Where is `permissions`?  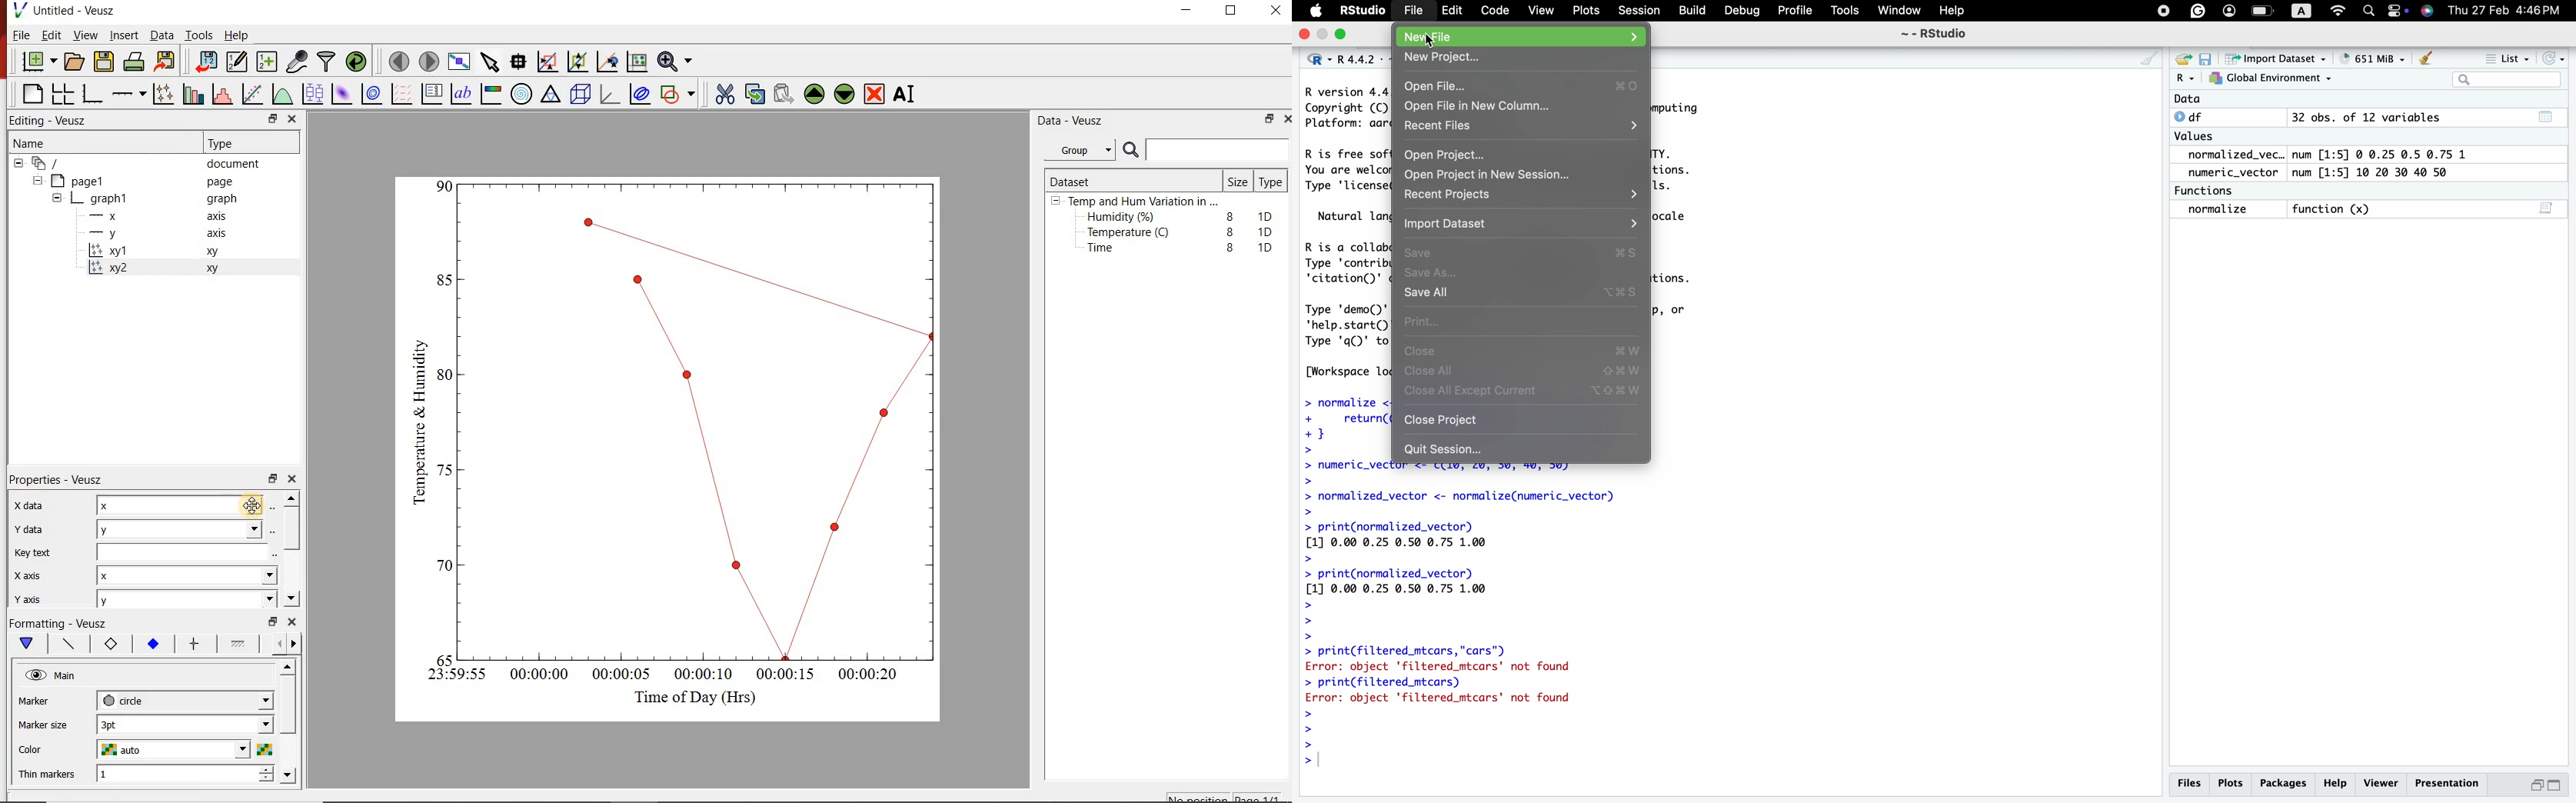
permissions is located at coordinates (2396, 12).